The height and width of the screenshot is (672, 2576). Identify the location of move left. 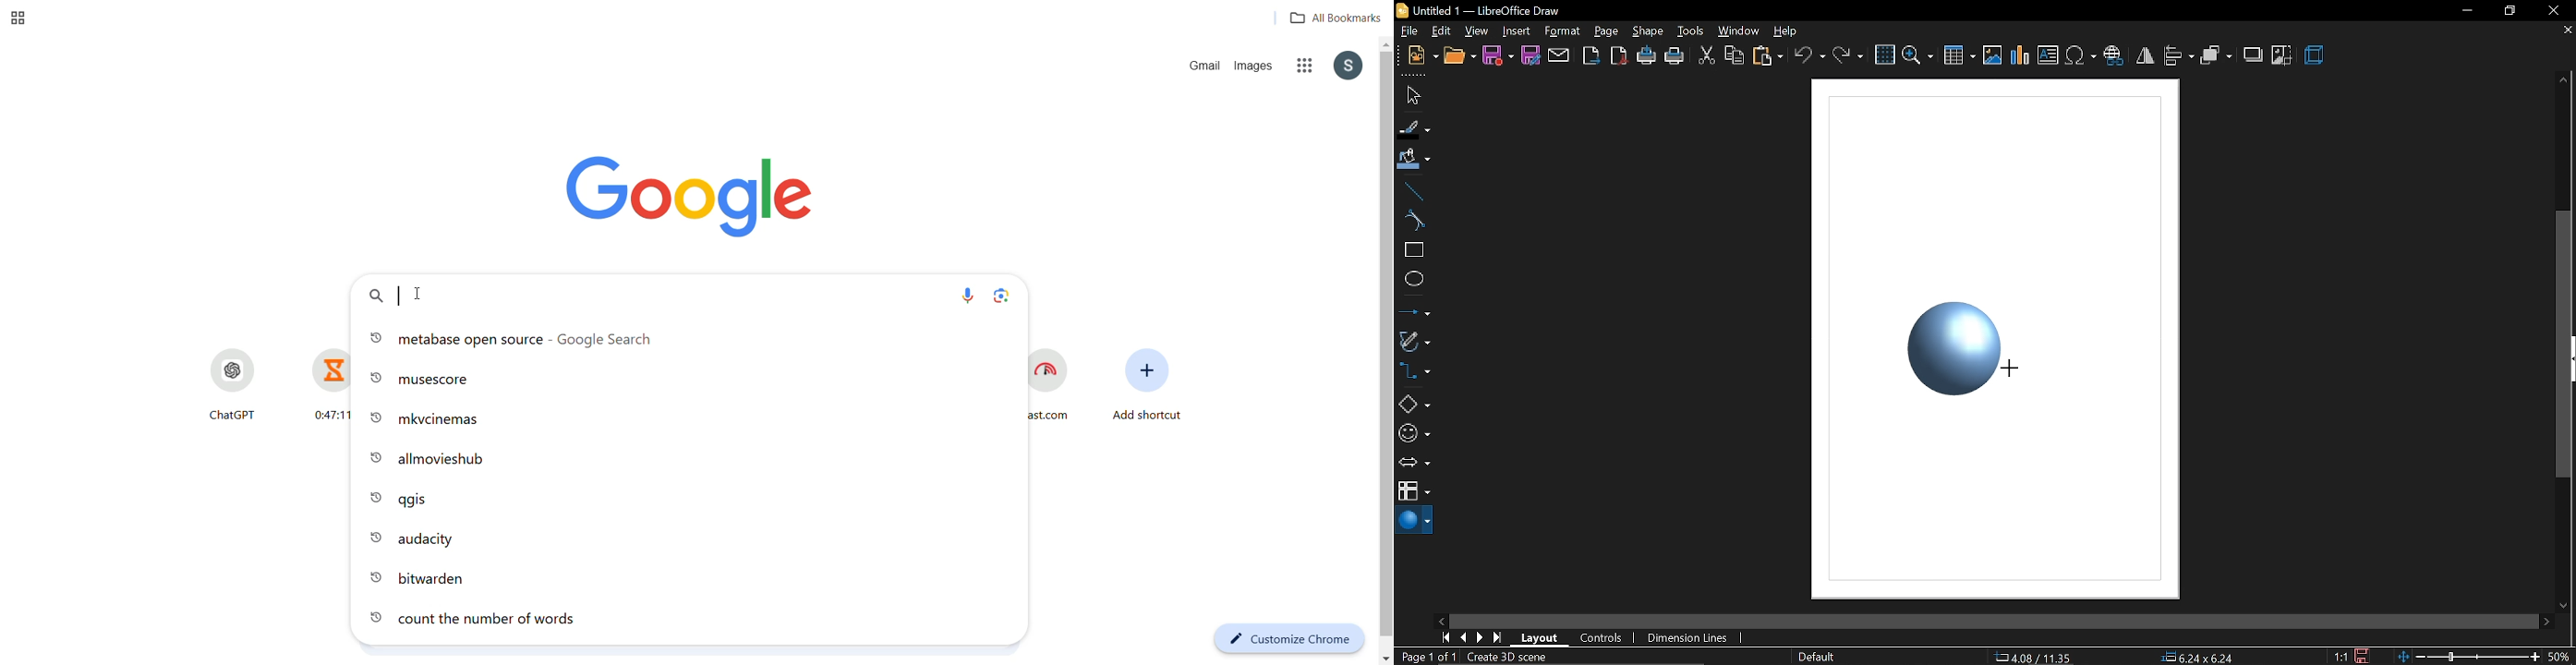
(1443, 622).